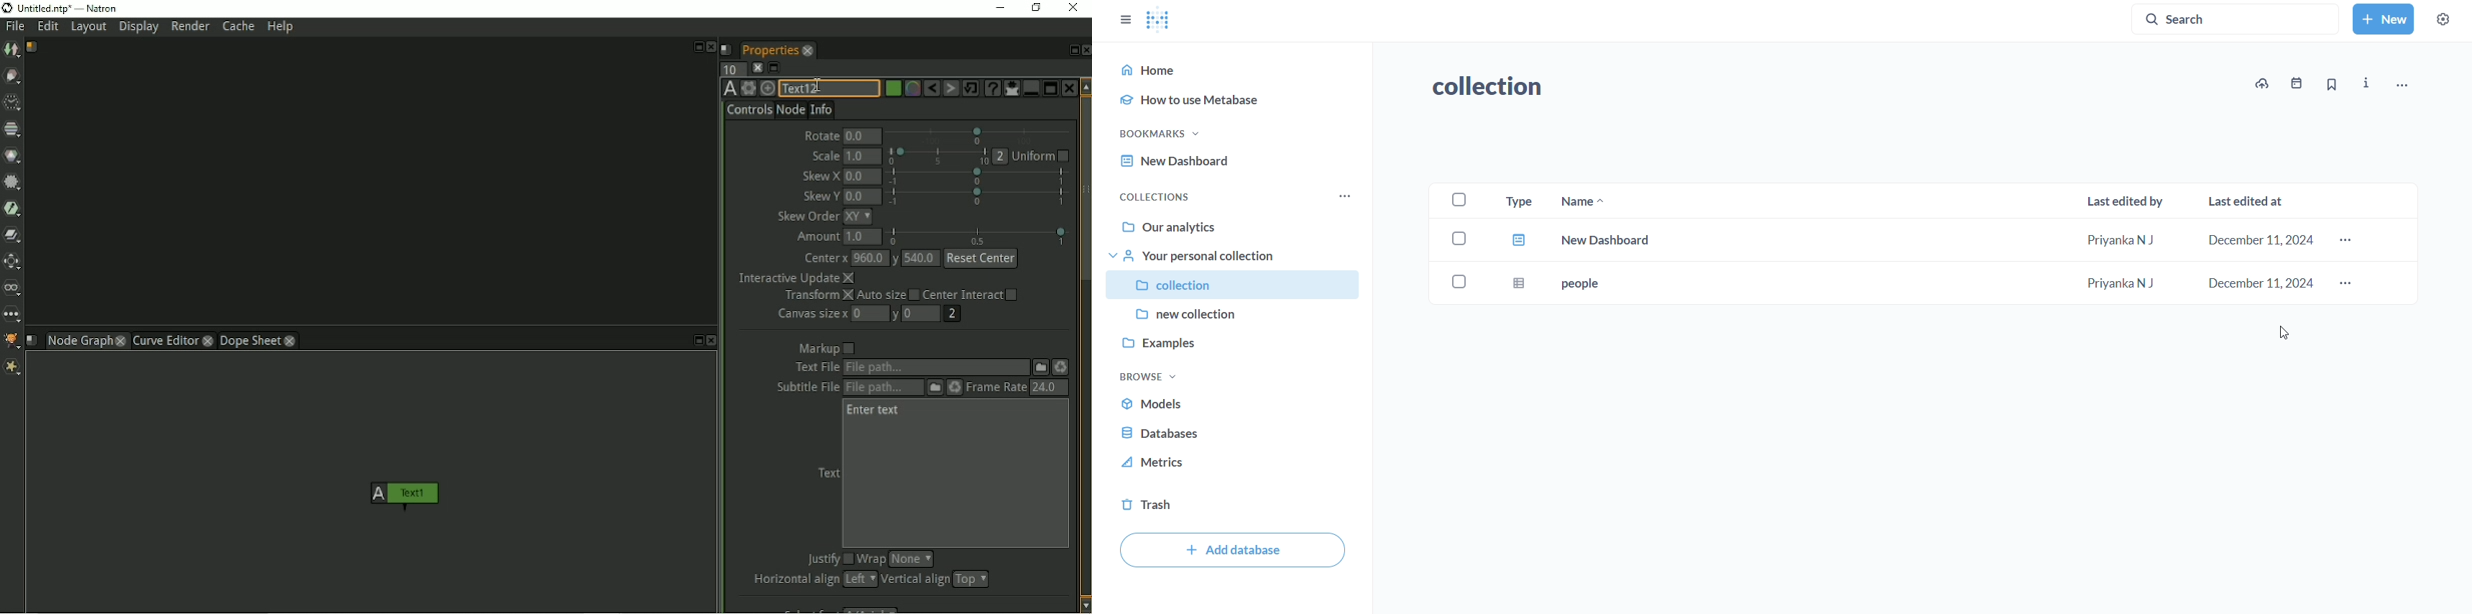  Describe the element at coordinates (2239, 18) in the screenshot. I see `search` at that location.